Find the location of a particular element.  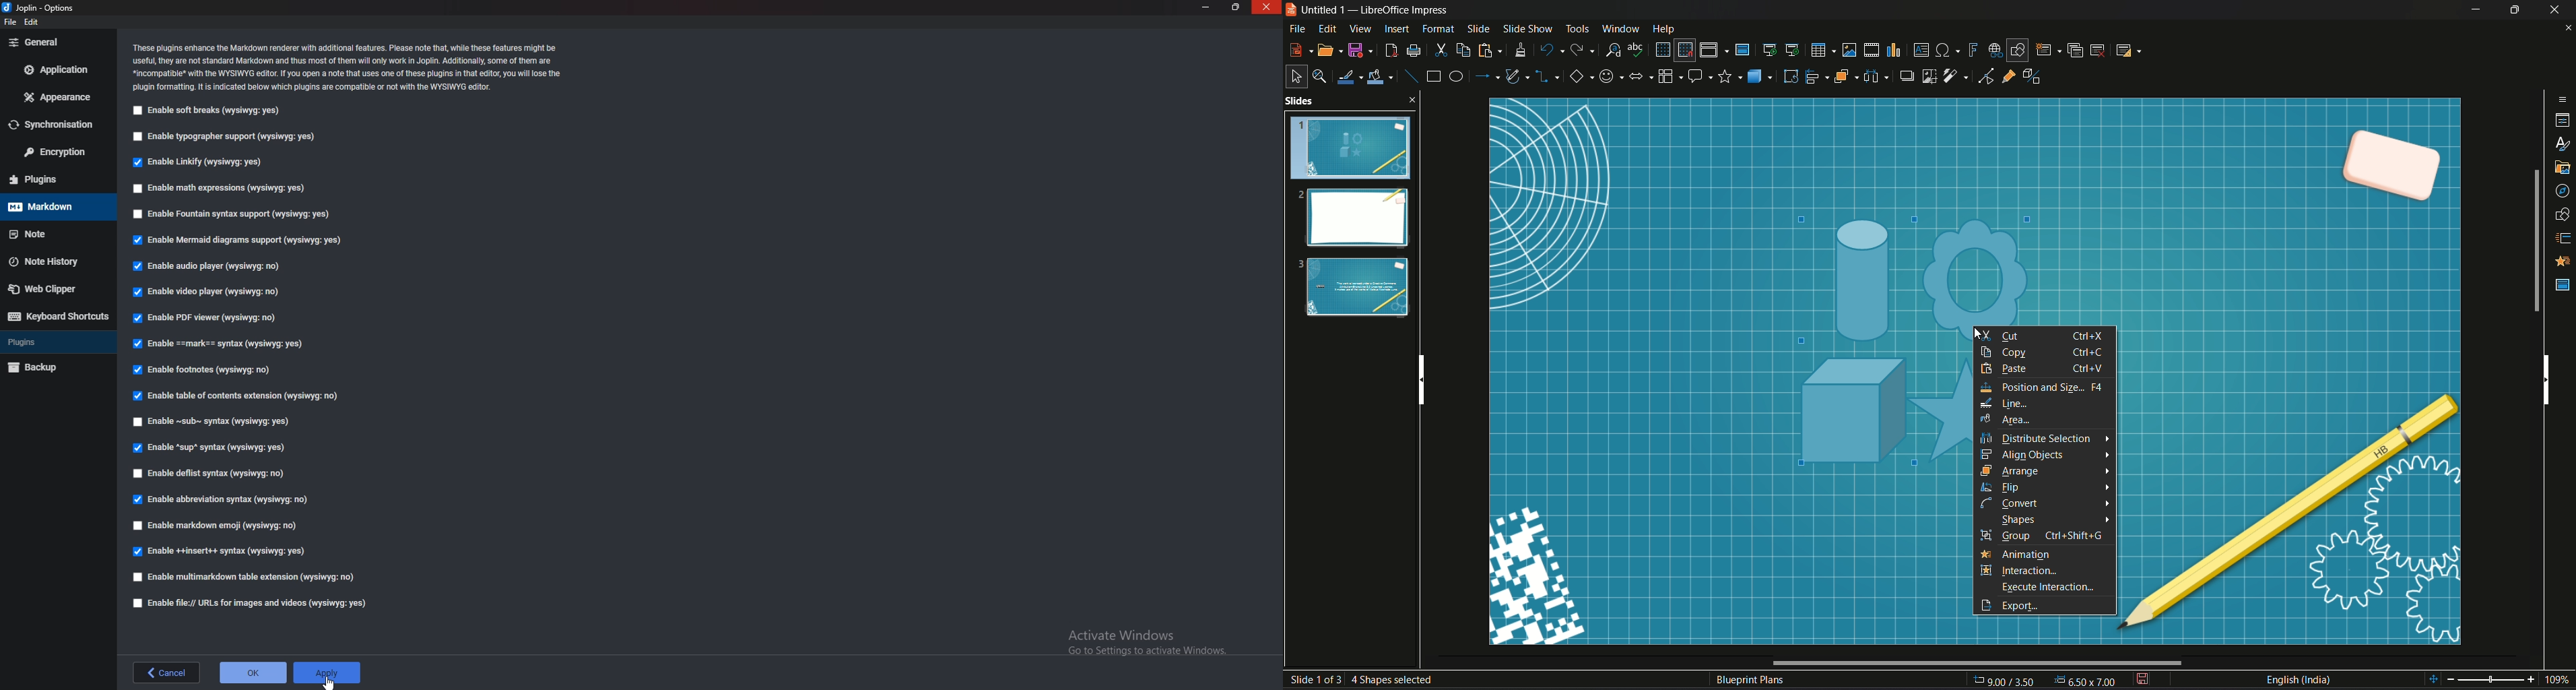

find and replace is located at coordinates (1612, 49).